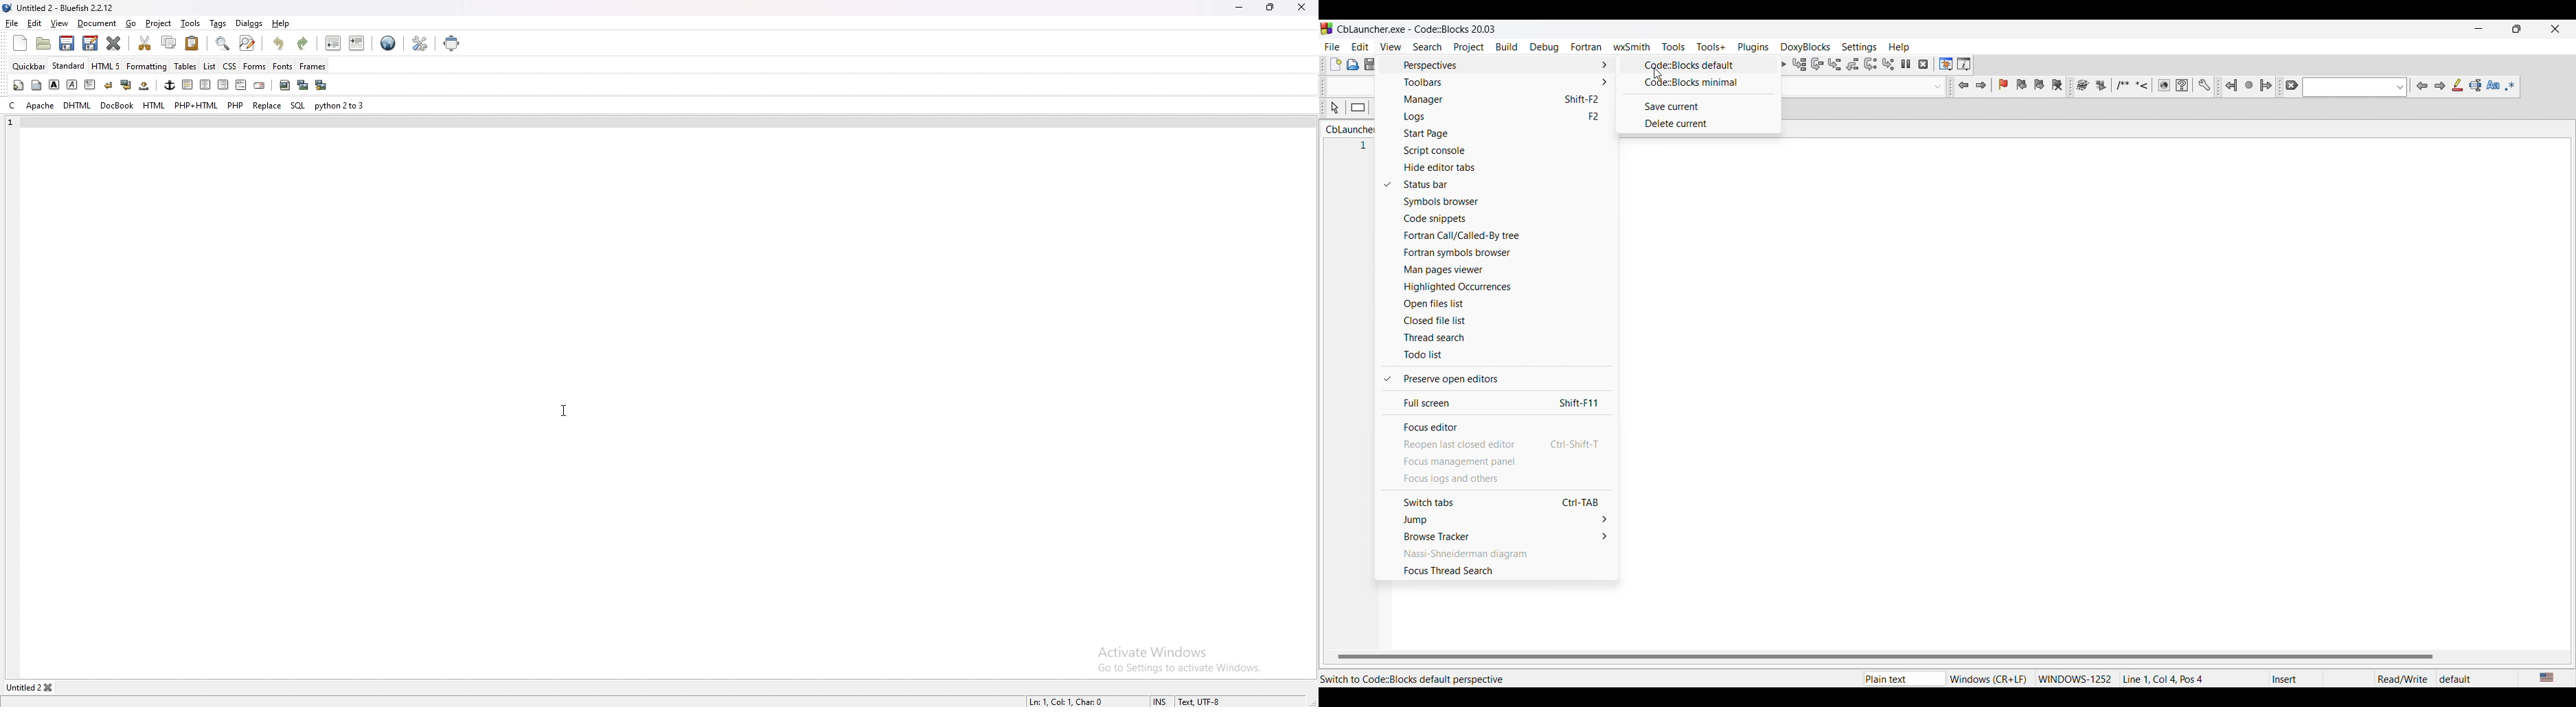  I want to click on Delete current, so click(1702, 124).